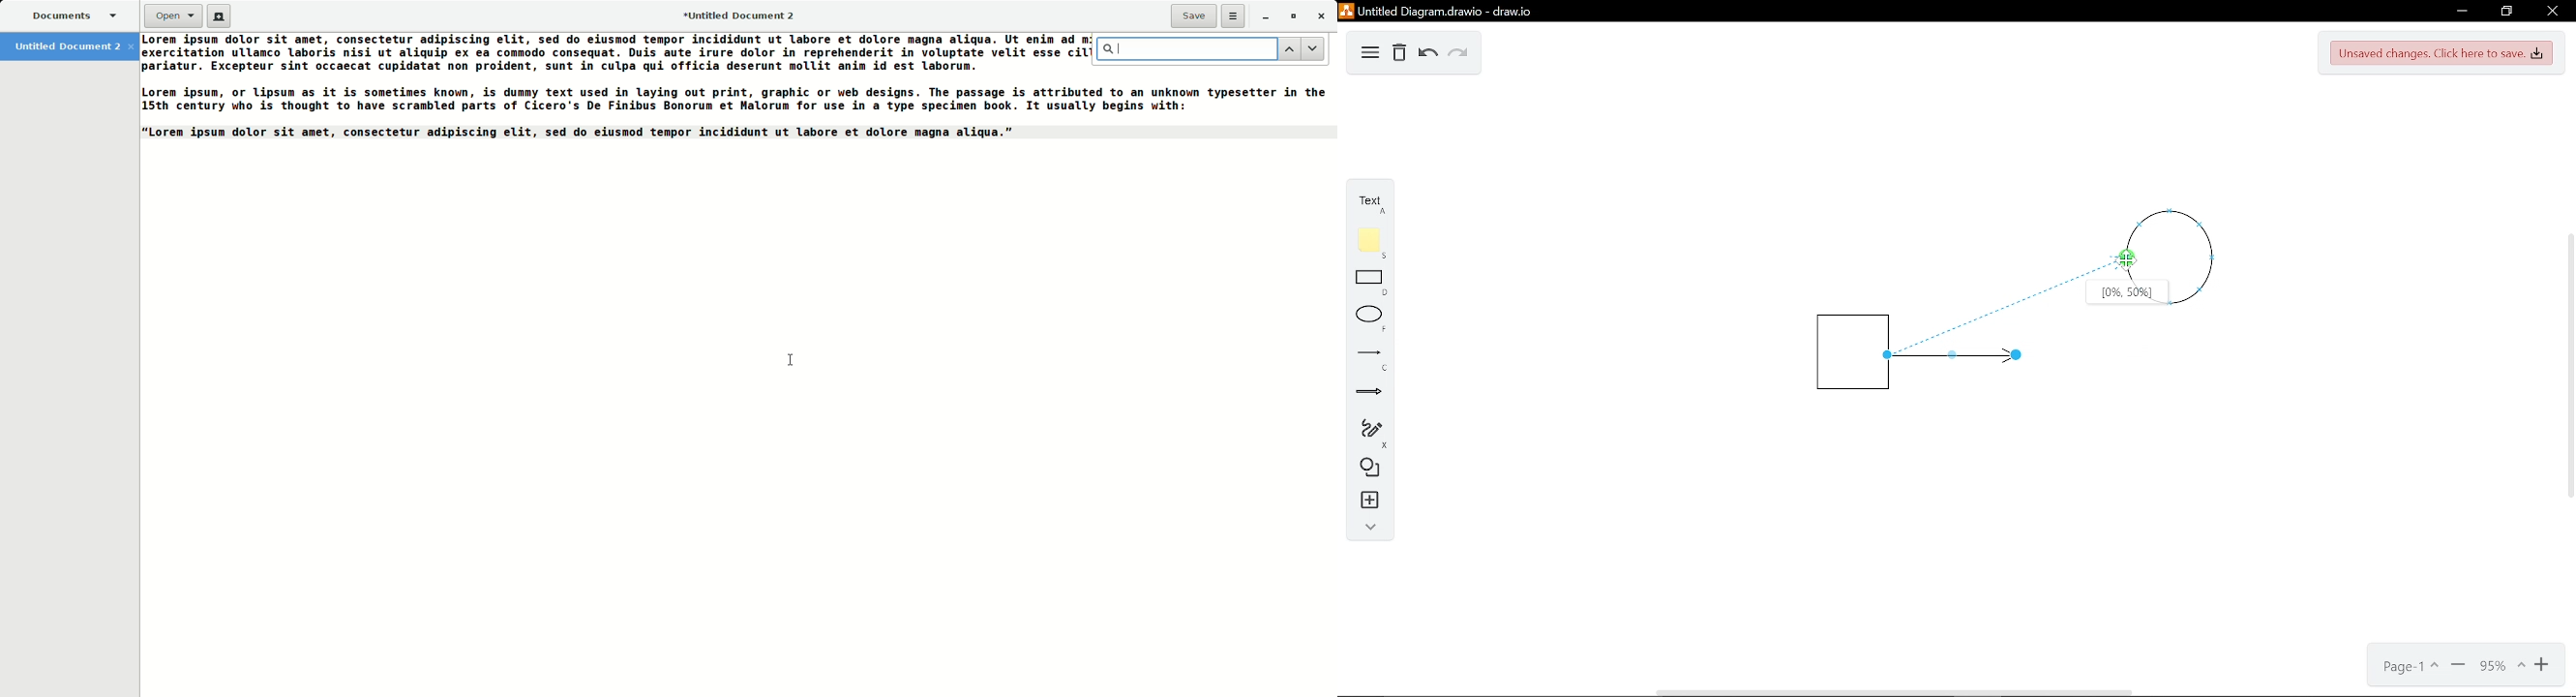 Image resolution: width=2576 pixels, height=700 pixels. What do you see at coordinates (1363, 393) in the screenshot?
I see `Arrow` at bounding box center [1363, 393].